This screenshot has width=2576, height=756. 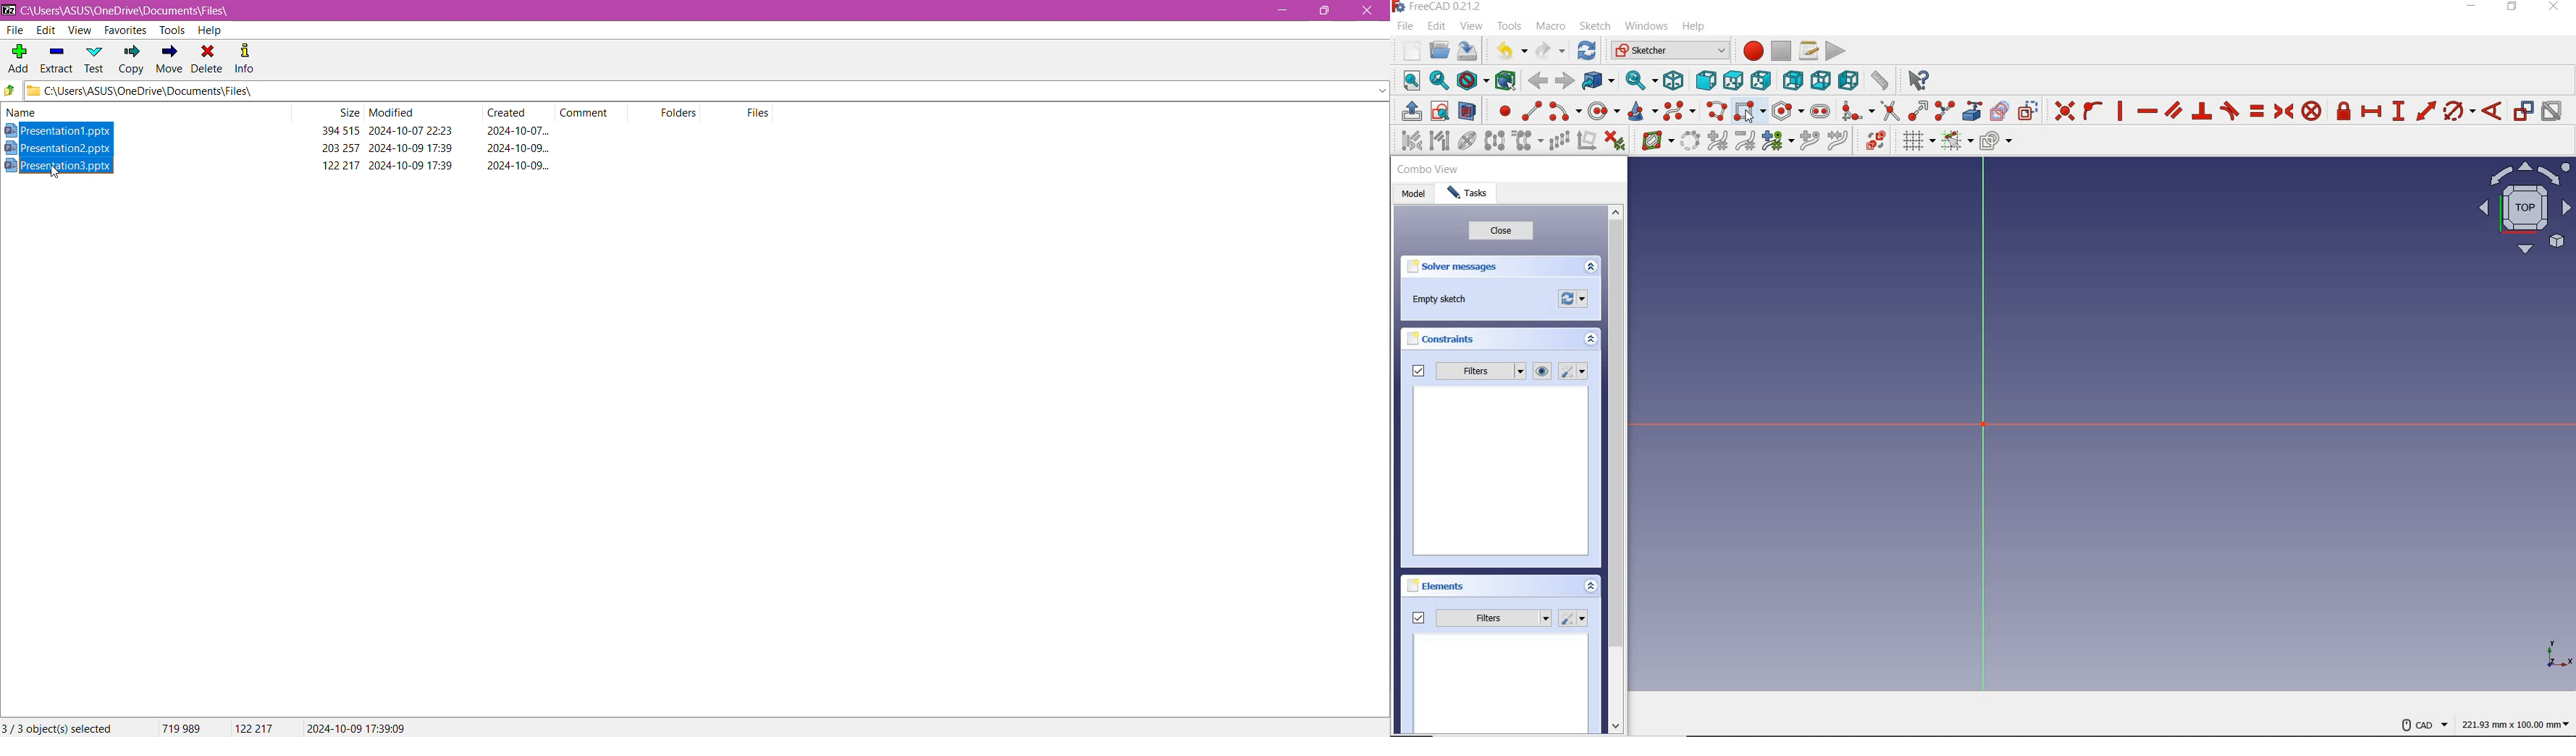 I want to click on Extract, so click(x=56, y=56).